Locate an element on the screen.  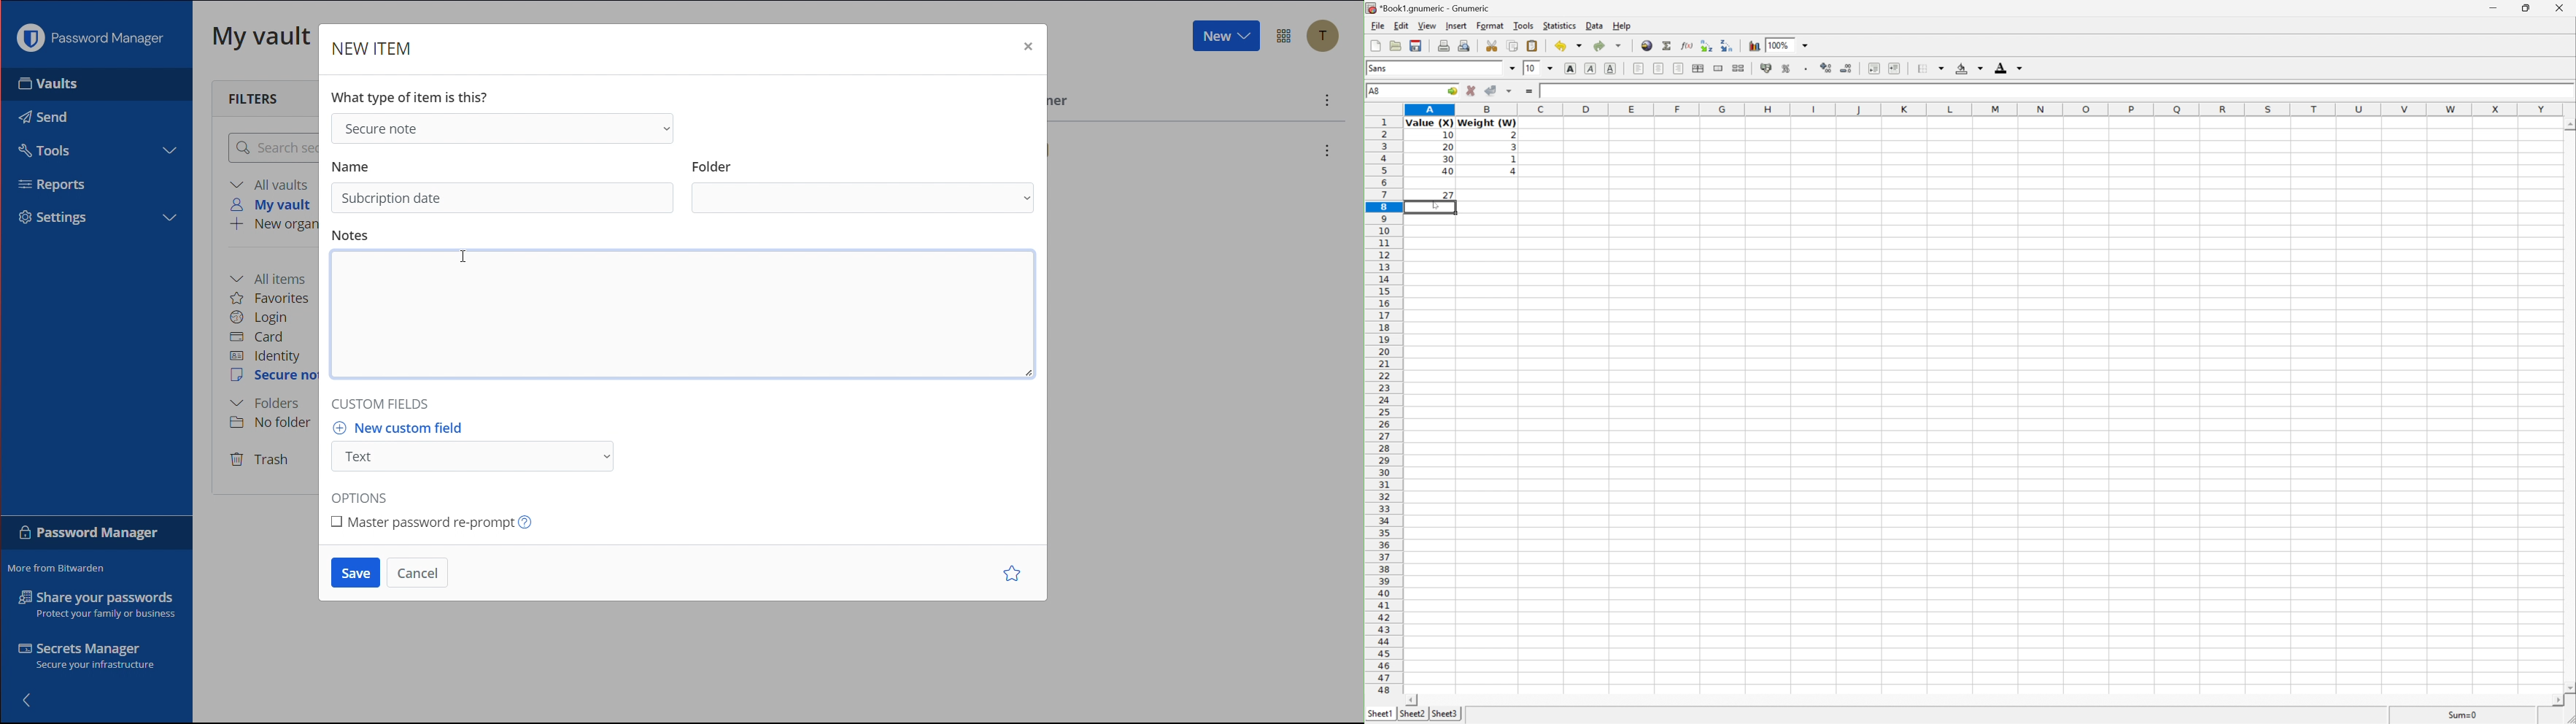
New organization is located at coordinates (272, 226).